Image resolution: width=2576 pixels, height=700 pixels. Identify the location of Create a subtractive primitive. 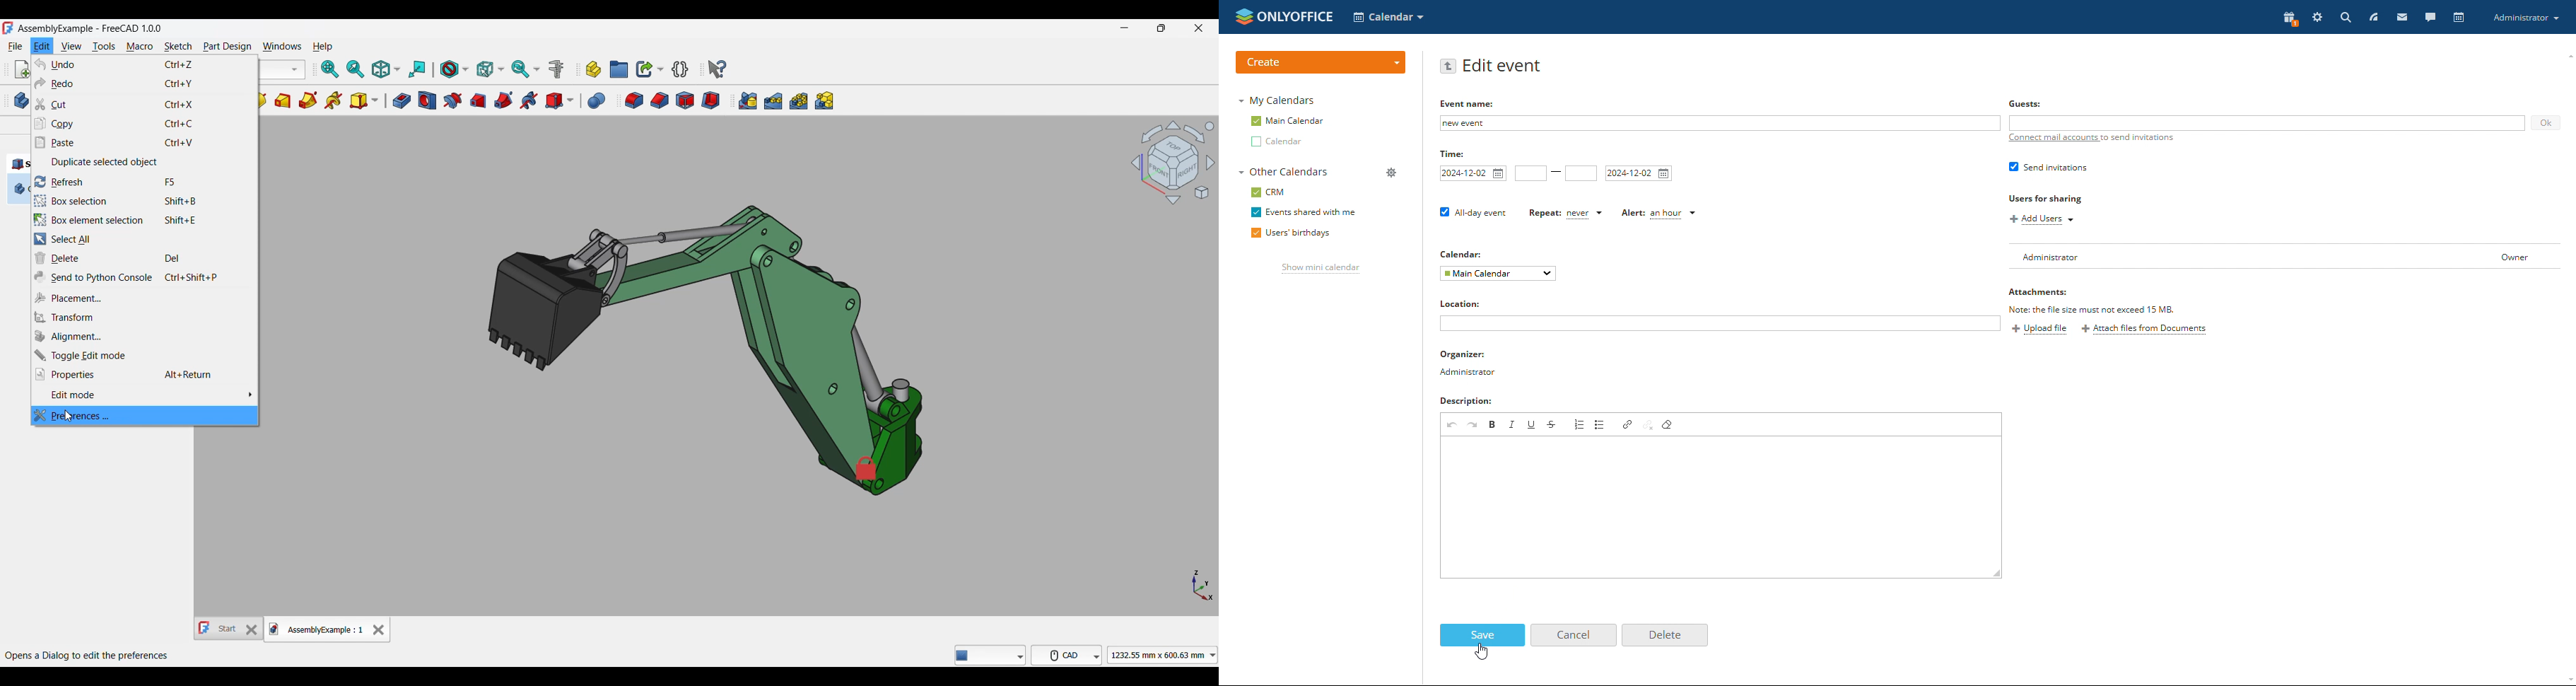
(560, 101).